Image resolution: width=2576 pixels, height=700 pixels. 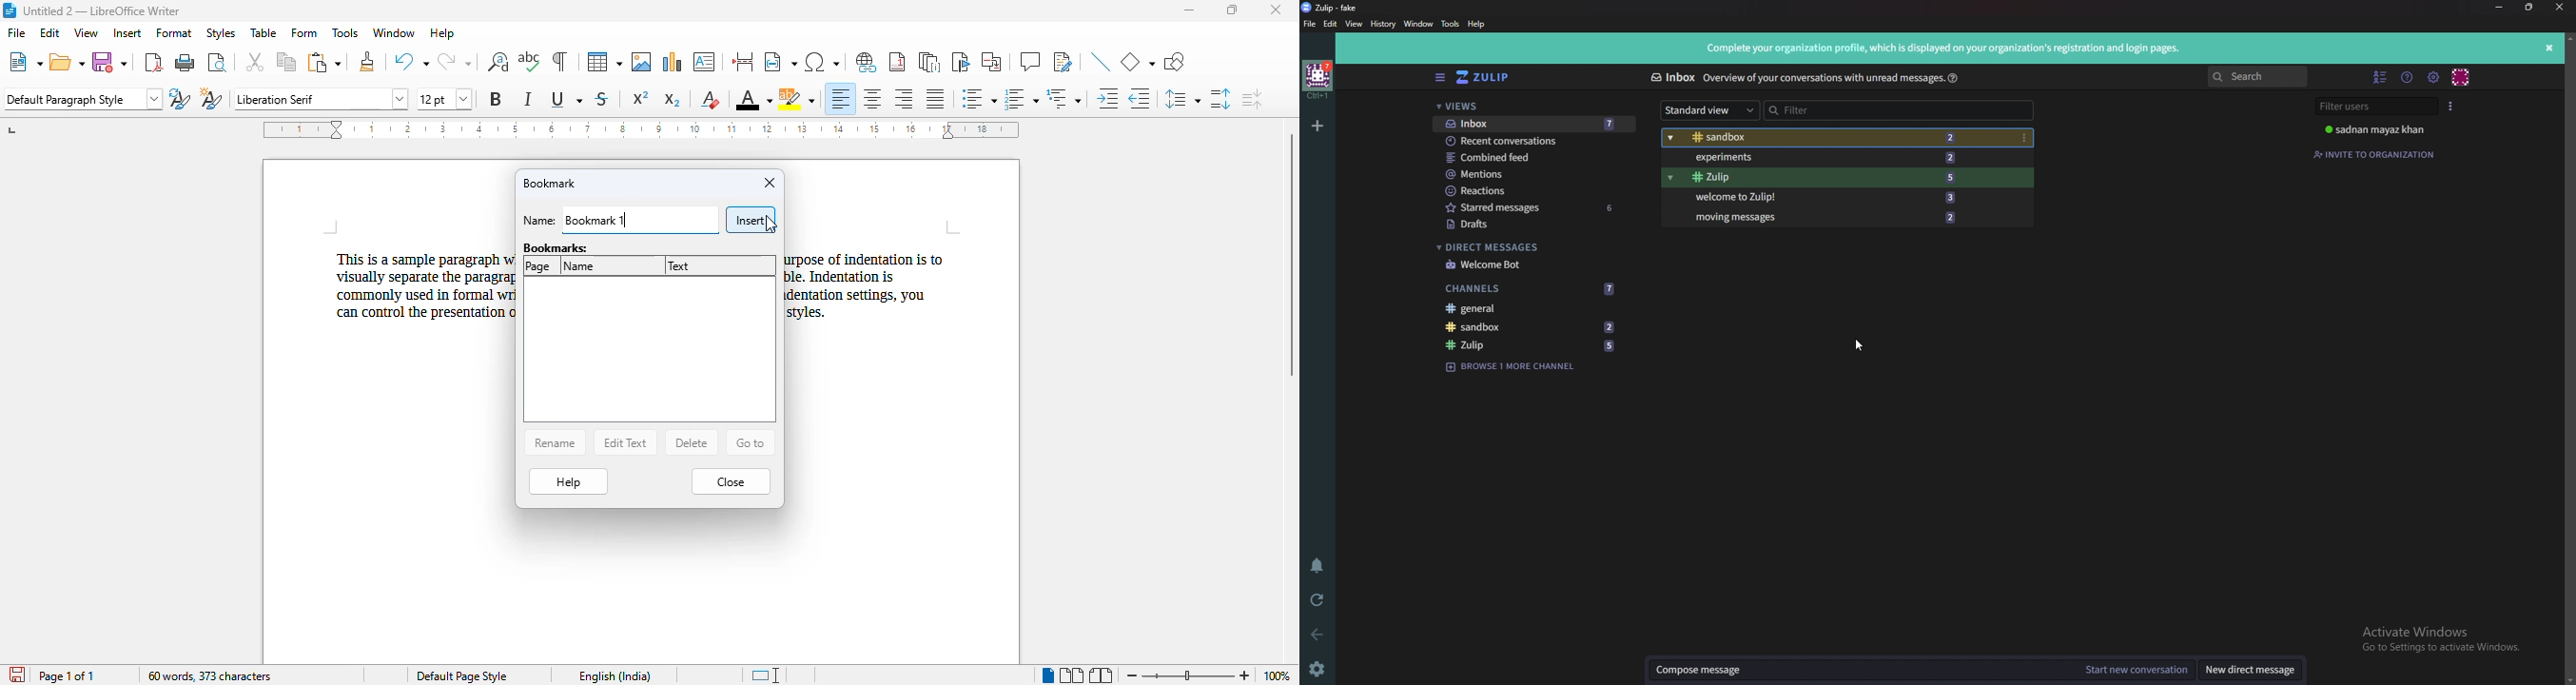 What do you see at coordinates (1518, 367) in the screenshot?
I see `Browse channel` at bounding box center [1518, 367].